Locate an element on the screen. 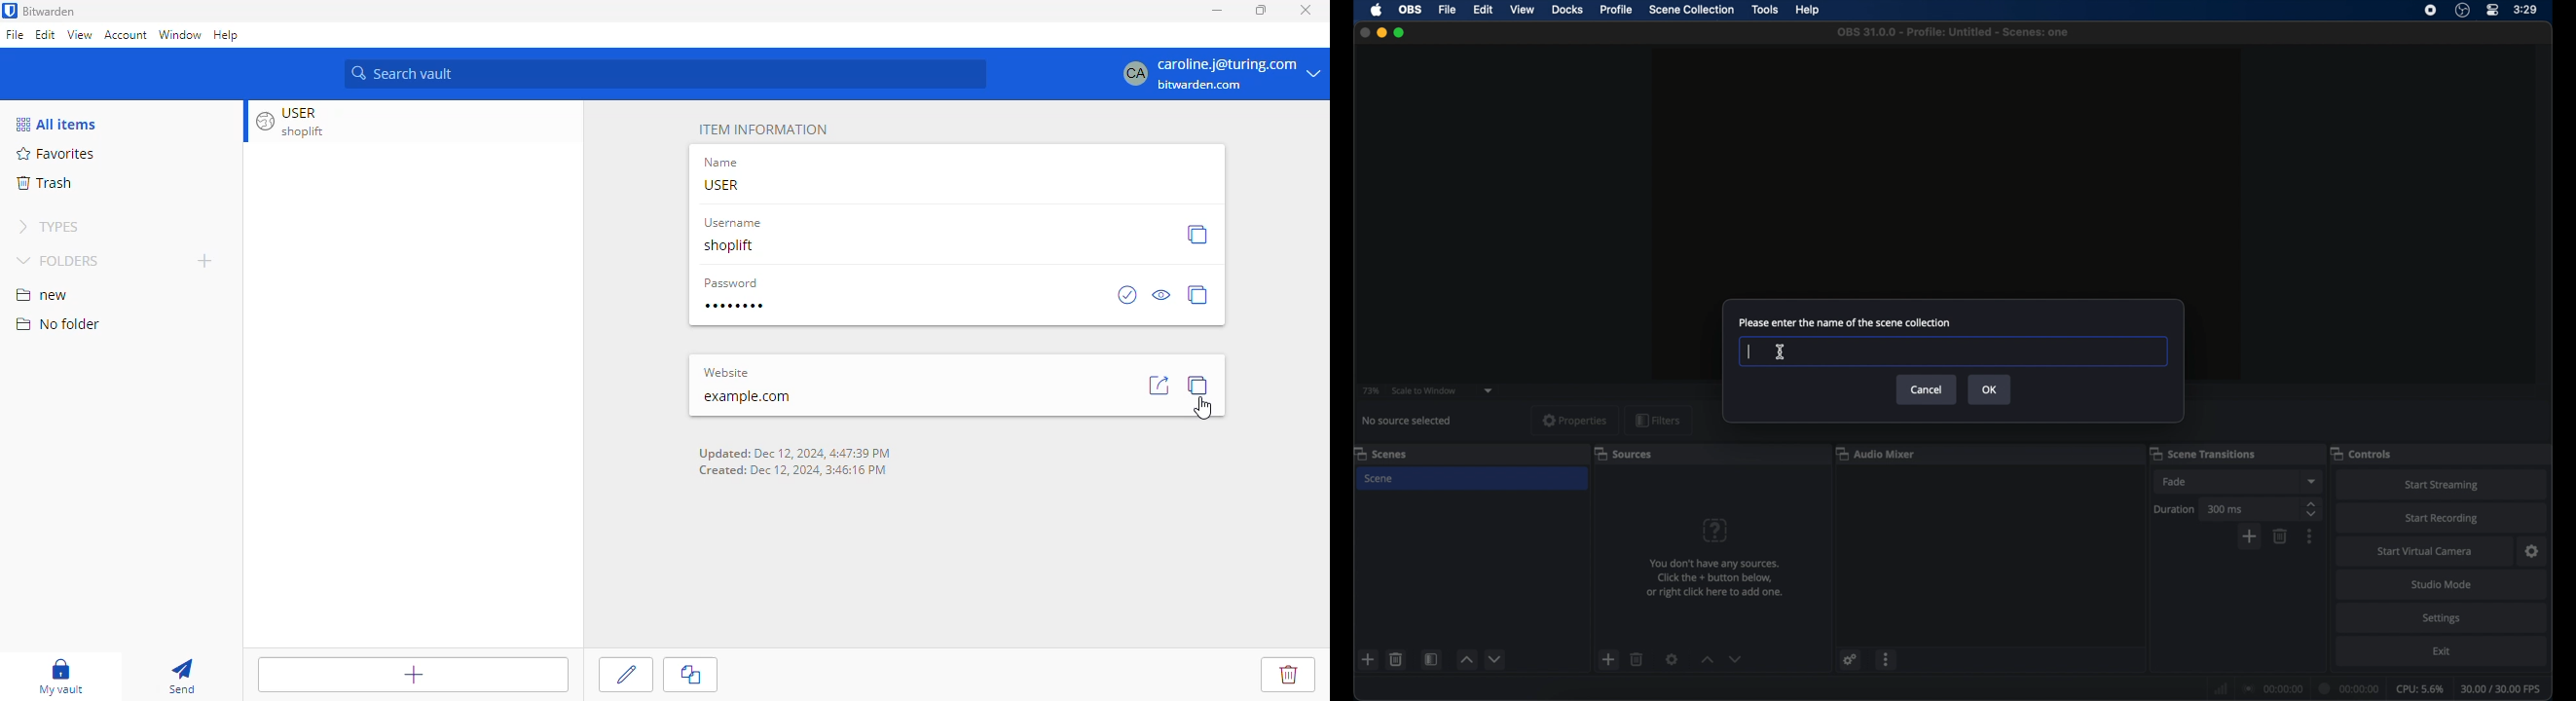  scale to window is located at coordinates (1424, 391).